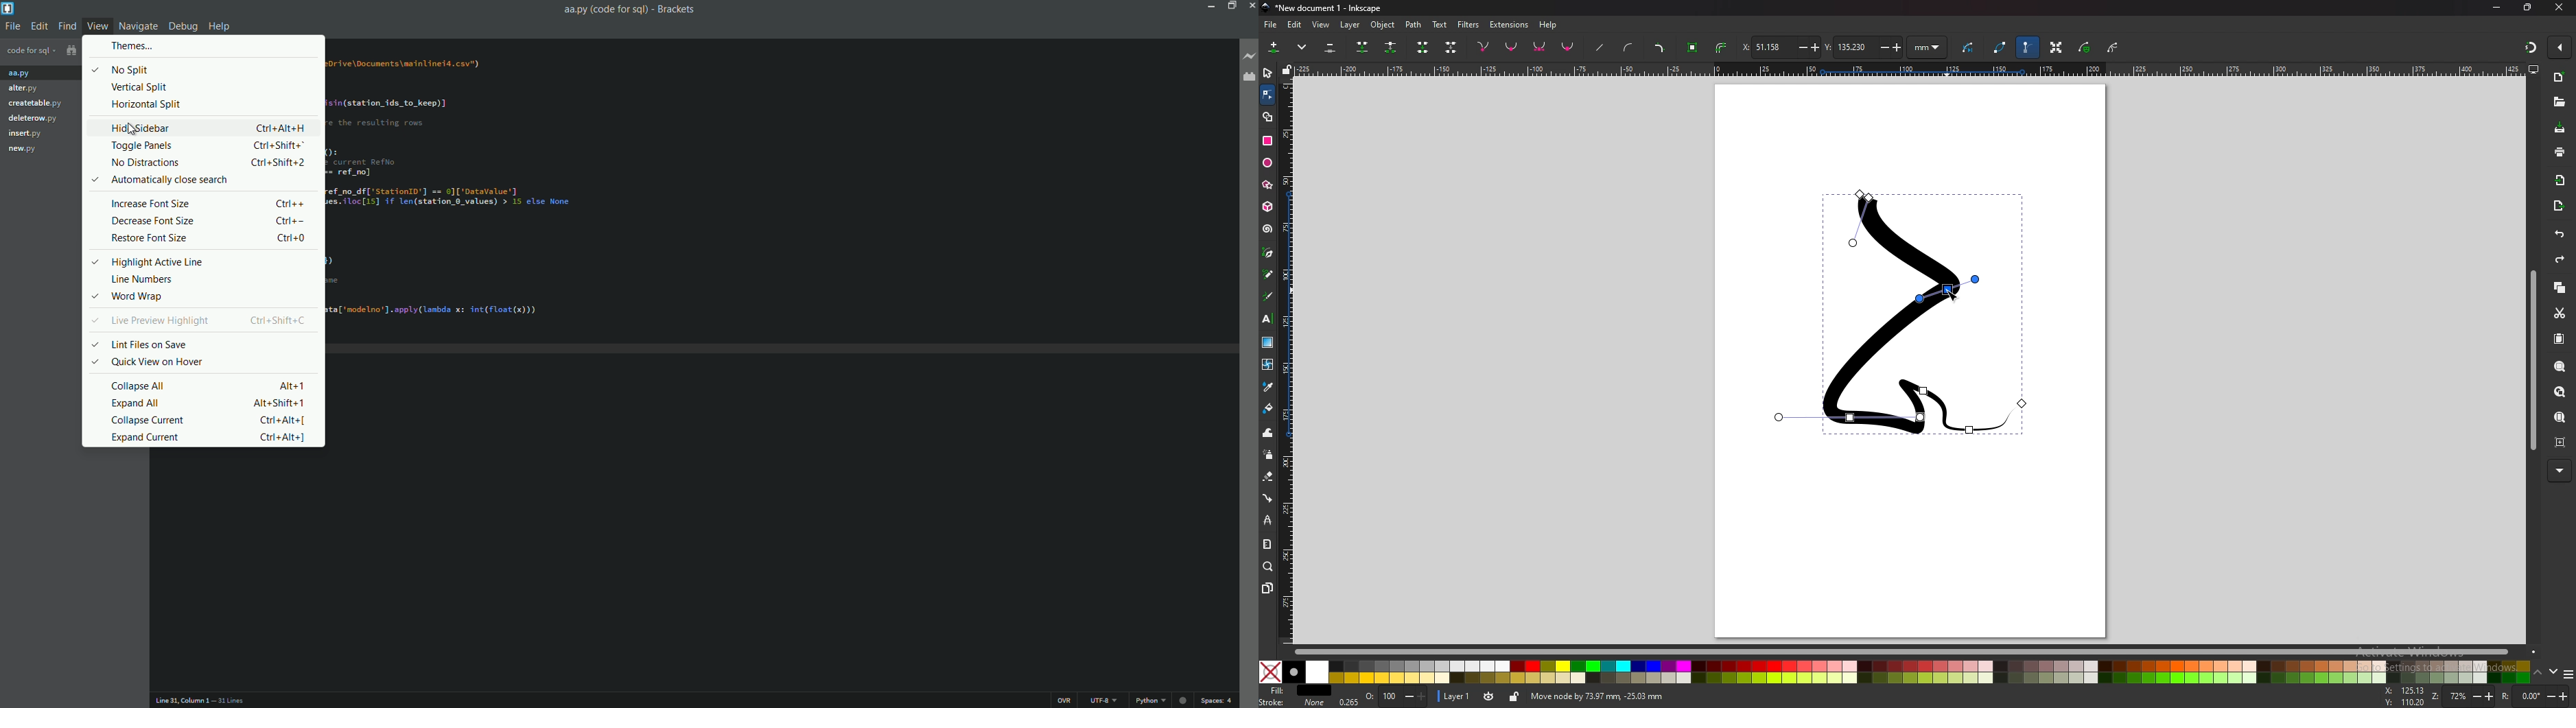 The image size is (2576, 728). What do you see at coordinates (1219, 702) in the screenshot?
I see `space button` at bounding box center [1219, 702].